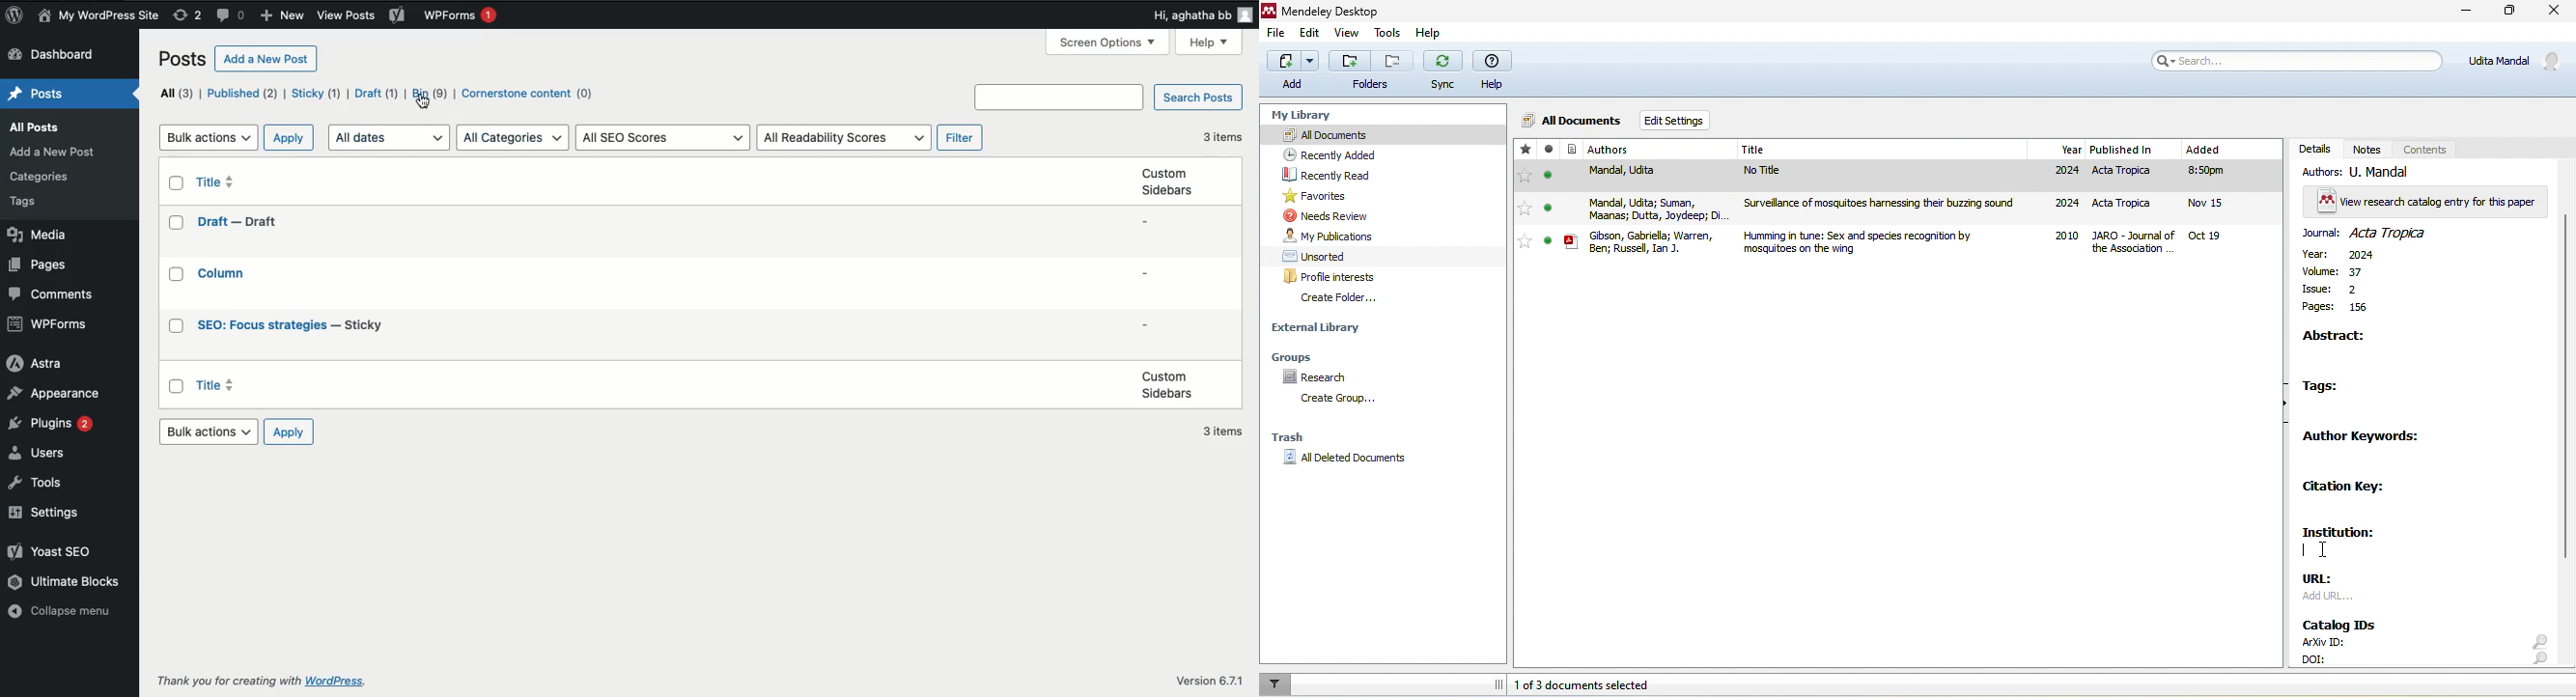 The height and width of the screenshot is (700, 2576). Describe the element at coordinates (375, 95) in the screenshot. I see `Draft` at that location.